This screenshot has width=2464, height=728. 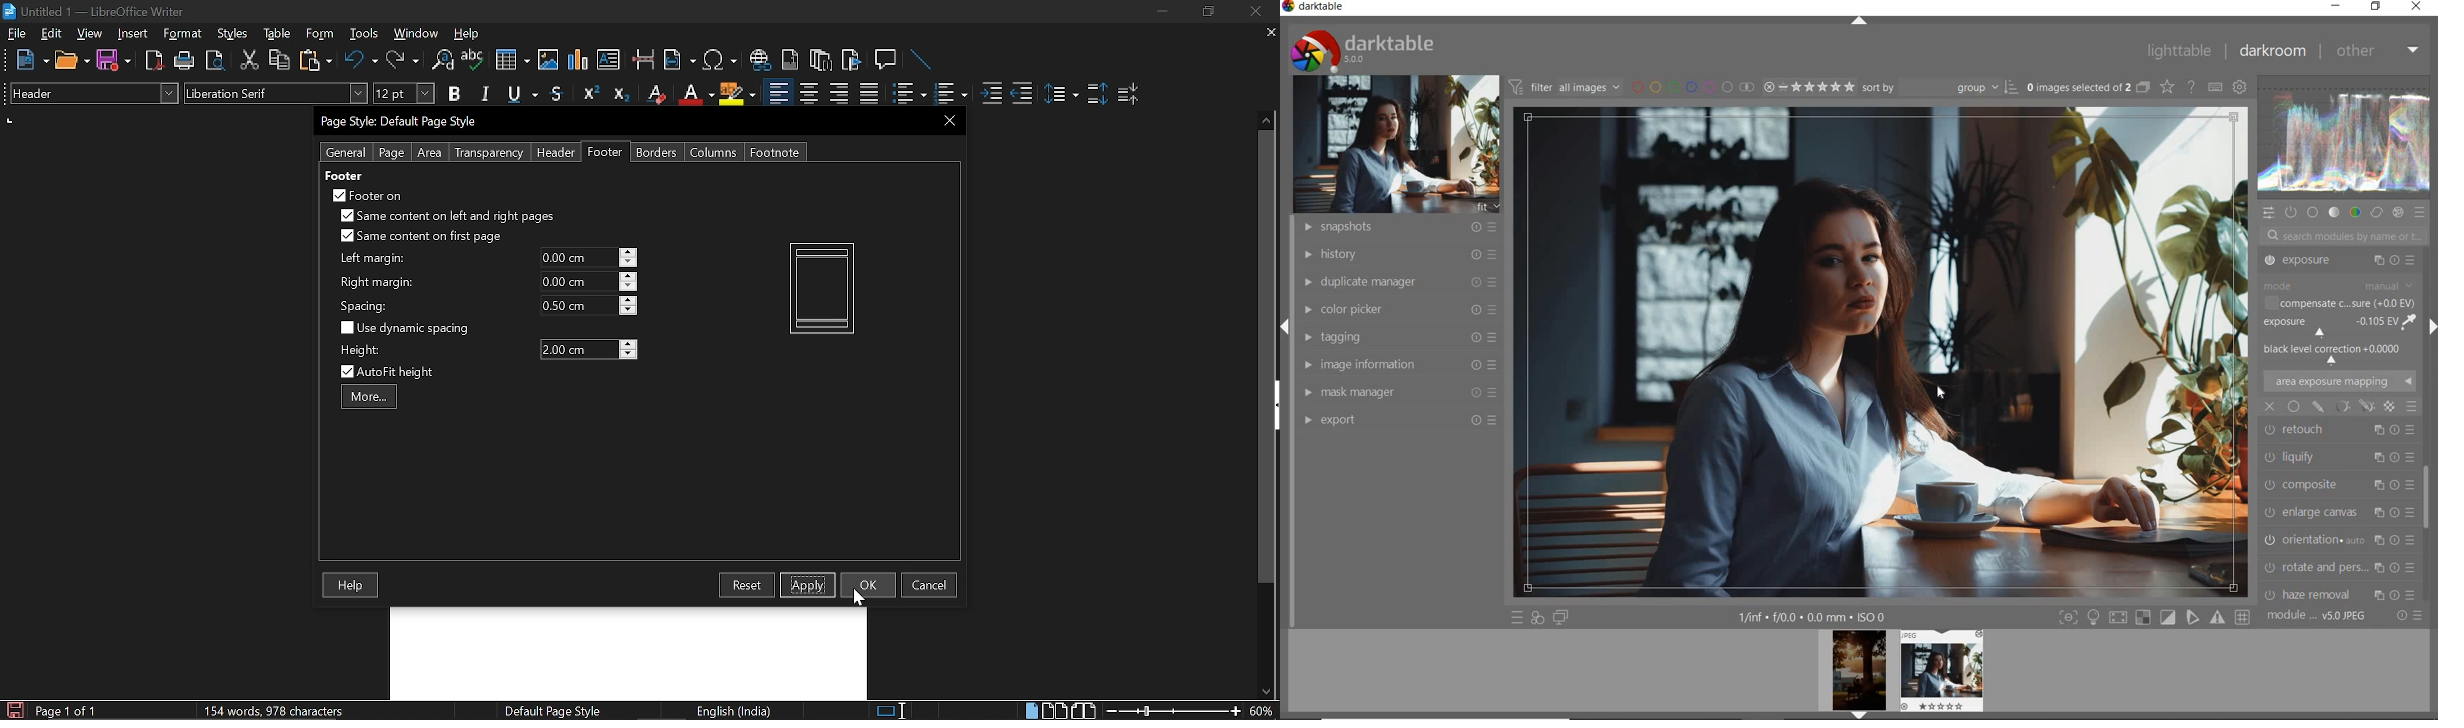 I want to click on Superscript, so click(x=588, y=94).